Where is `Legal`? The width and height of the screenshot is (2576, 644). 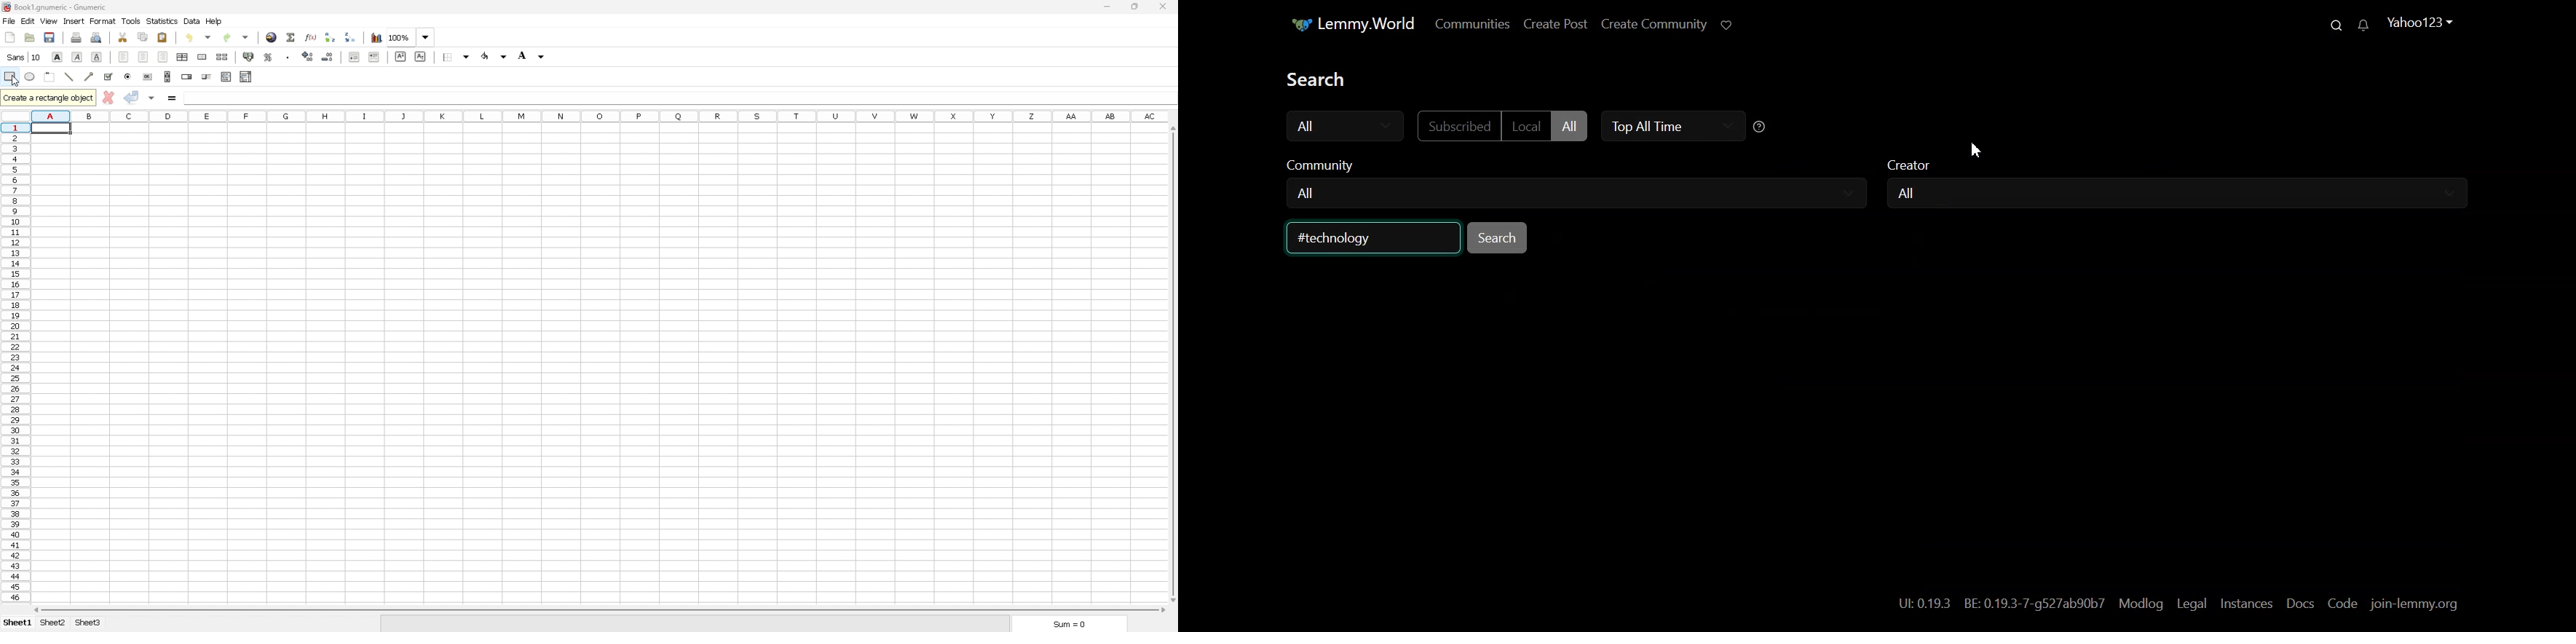 Legal is located at coordinates (2192, 604).